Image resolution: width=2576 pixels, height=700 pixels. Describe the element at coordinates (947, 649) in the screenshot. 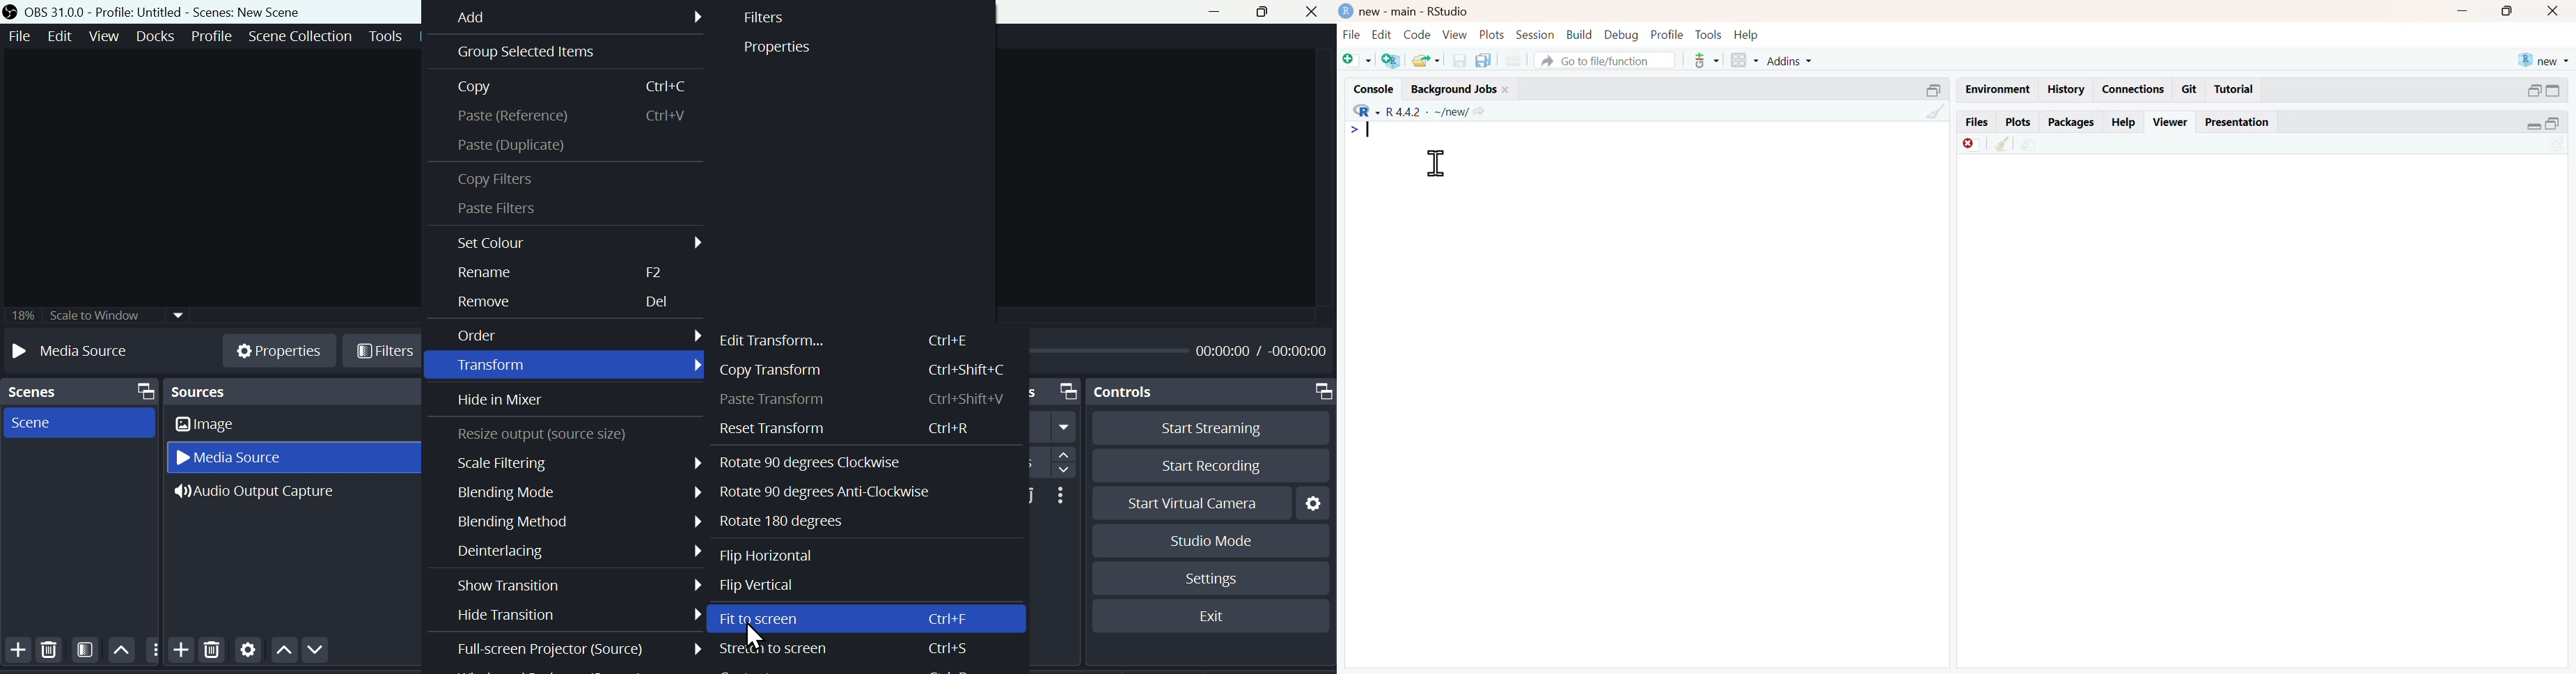

I see `Ctrl+S` at that location.